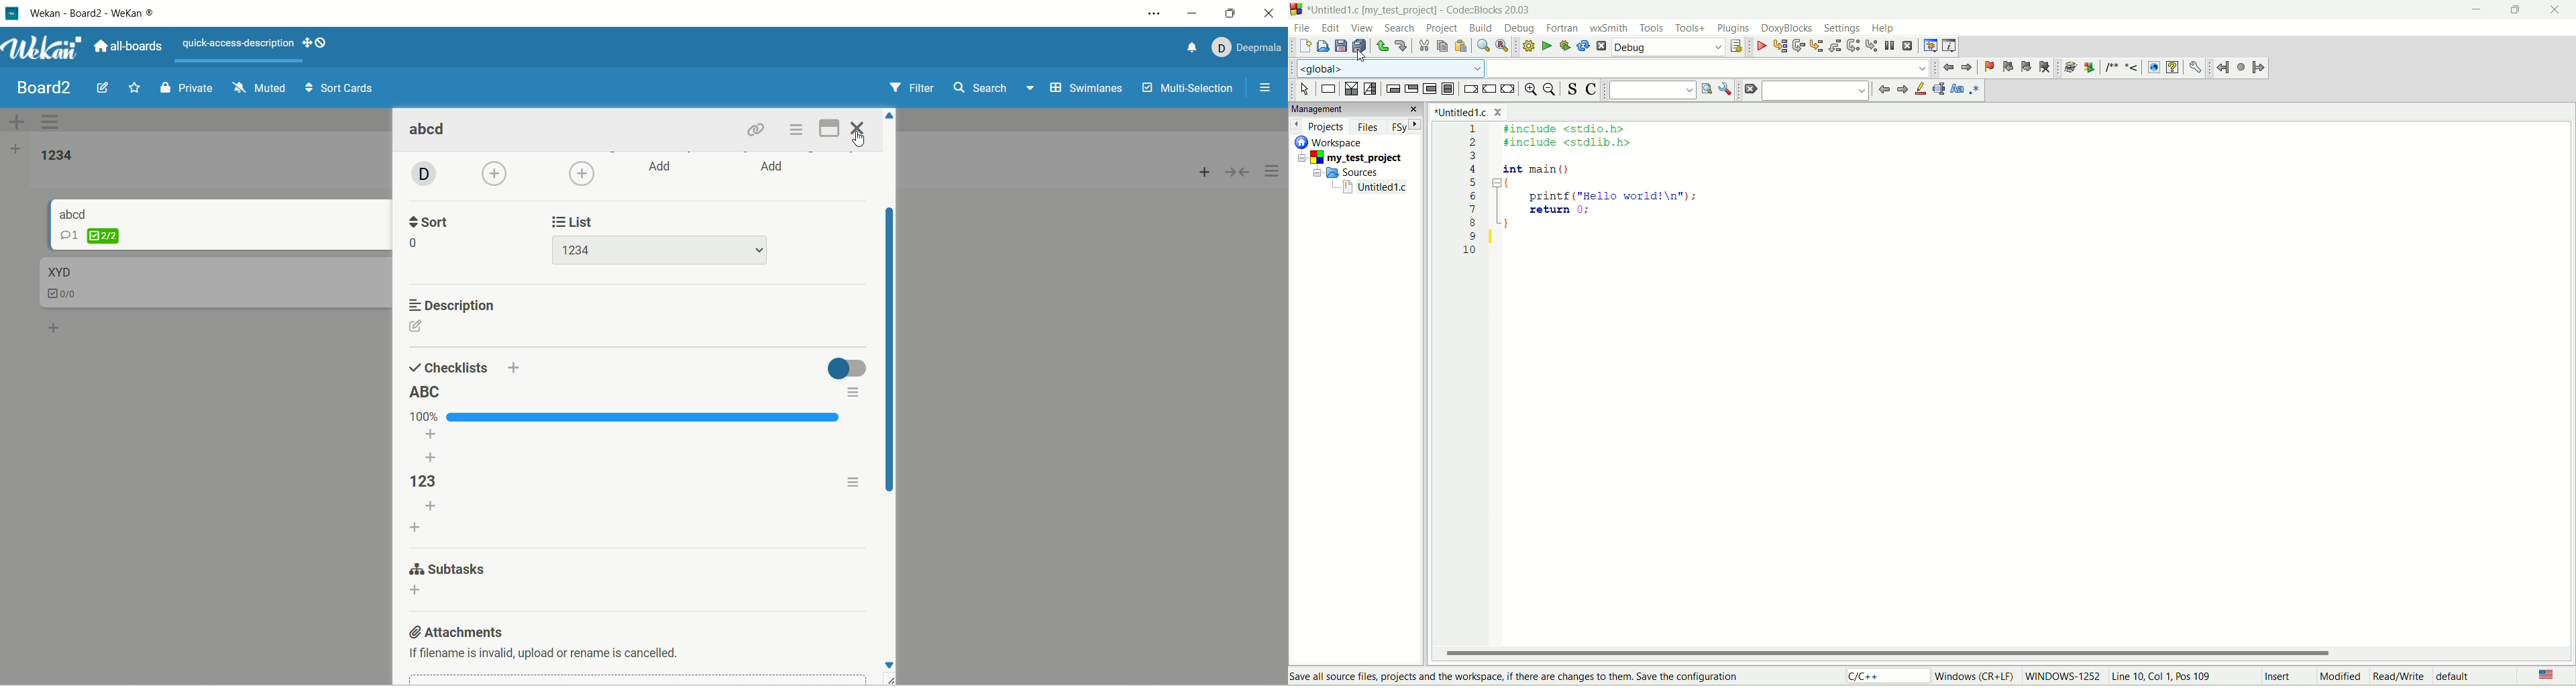 The height and width of the screenshot is (700, 2576). Describe the element at coordinates (59, 156) in the screenshot. I see `list title` at that location.